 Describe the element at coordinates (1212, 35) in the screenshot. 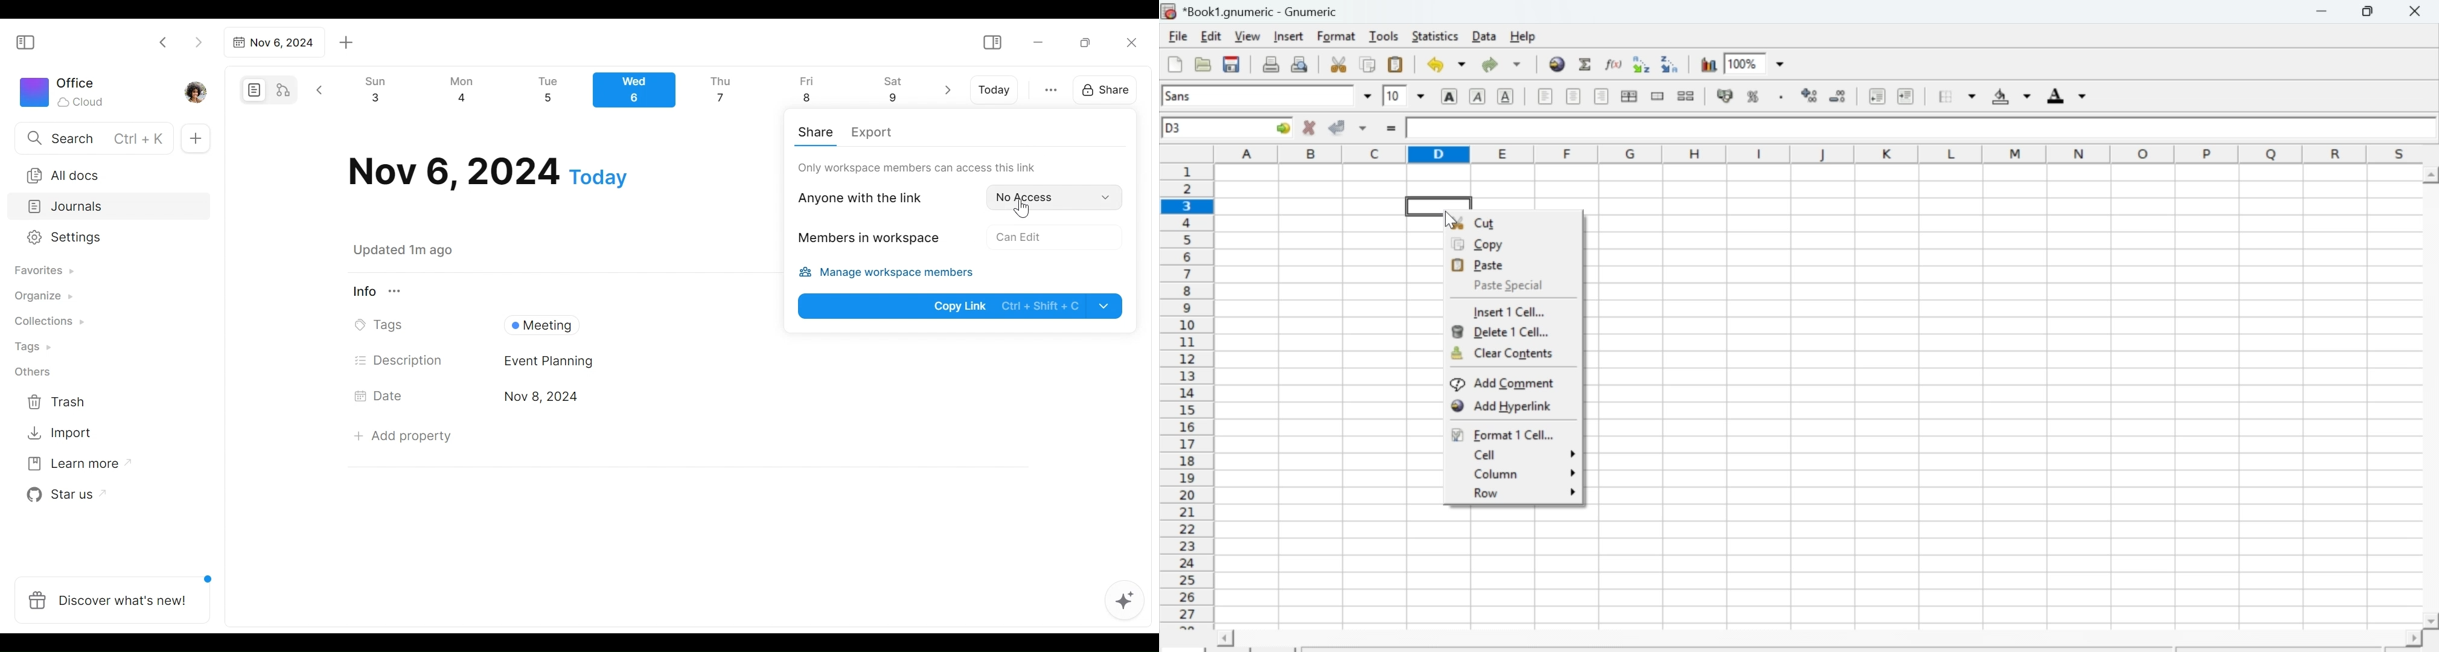

I see `Edit` at that location.